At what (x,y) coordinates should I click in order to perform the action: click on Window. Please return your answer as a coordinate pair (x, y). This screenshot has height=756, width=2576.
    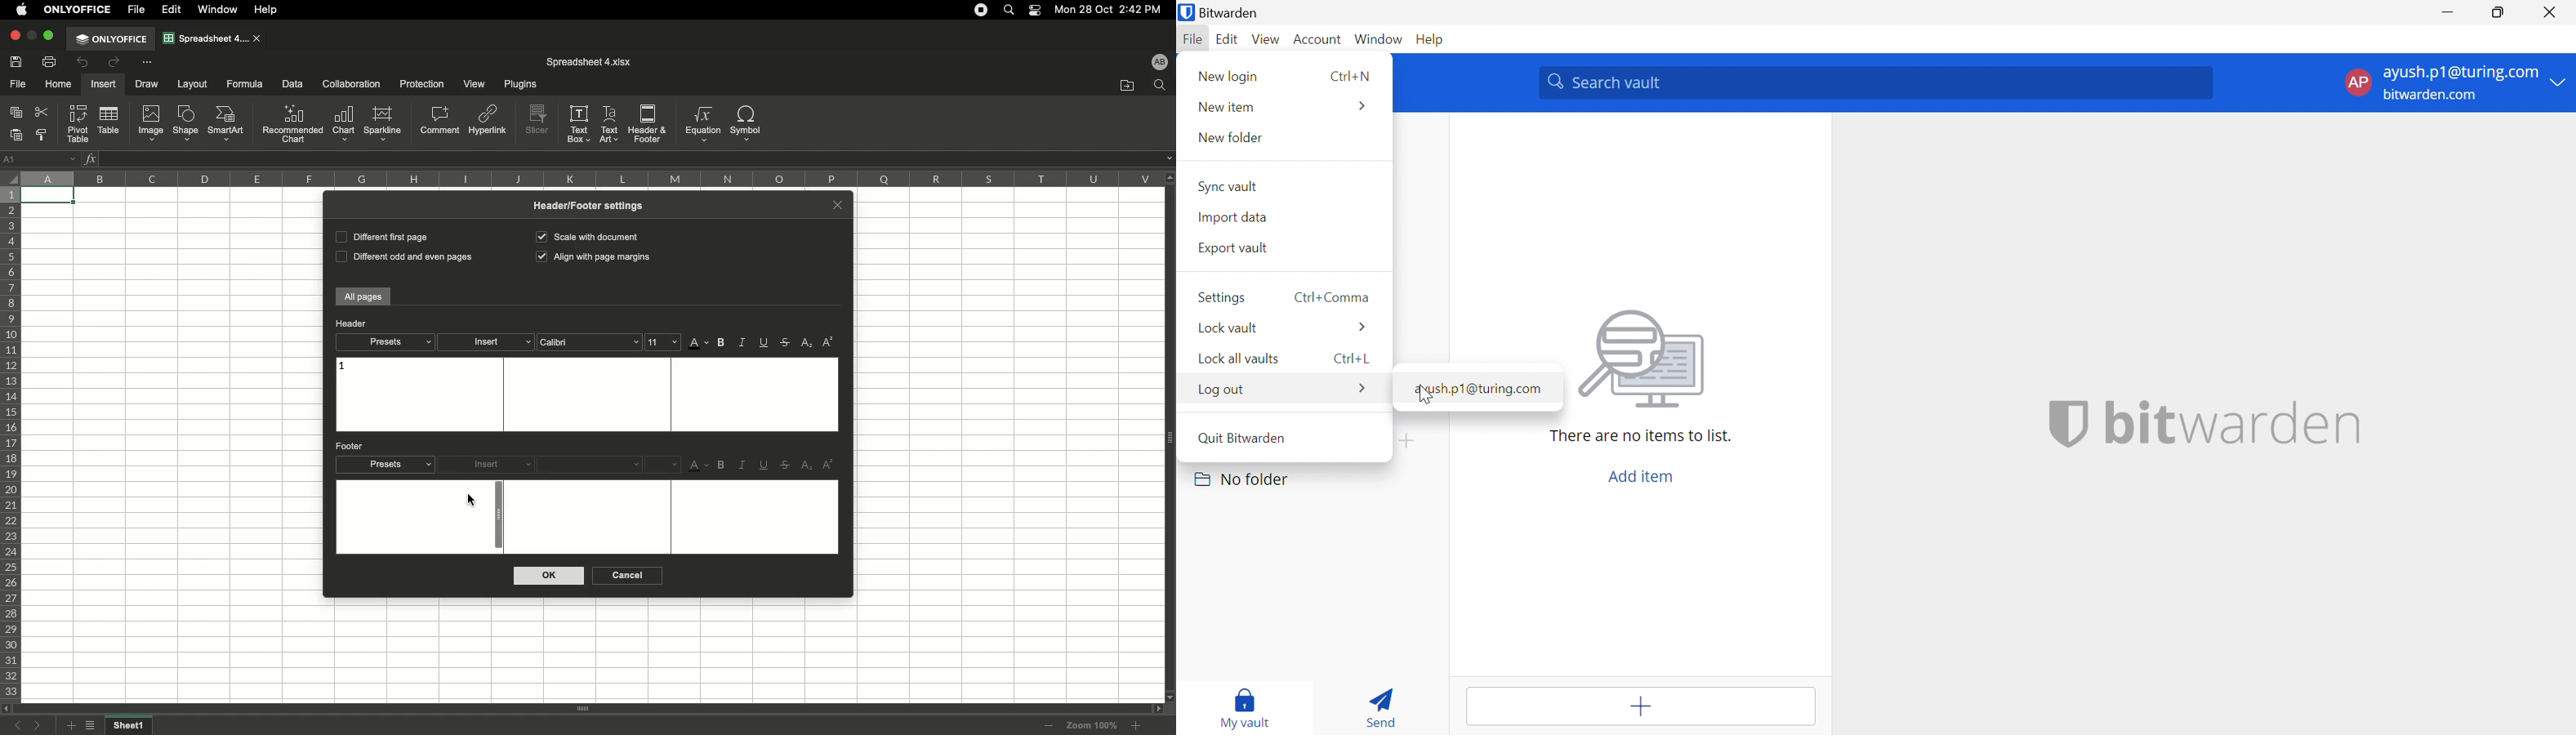
    Looking at the image, I should click on (221, 10).